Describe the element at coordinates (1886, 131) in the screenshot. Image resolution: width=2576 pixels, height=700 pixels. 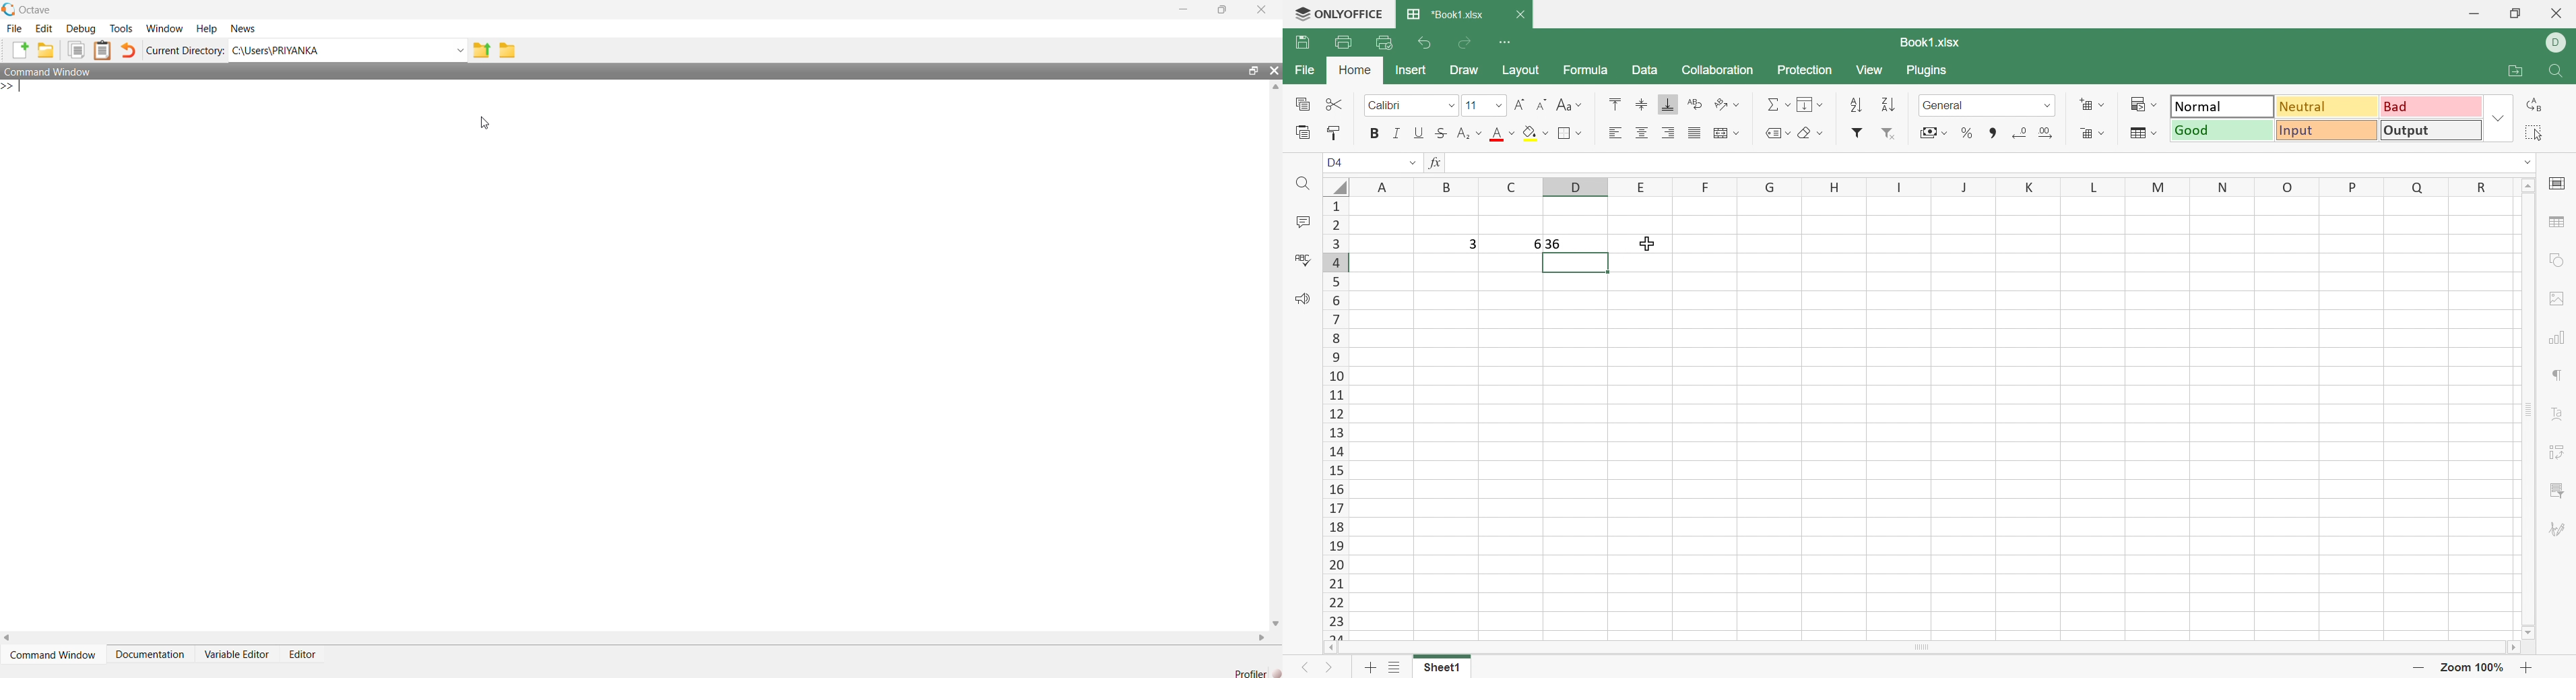
I see `Remove filter` at that location.